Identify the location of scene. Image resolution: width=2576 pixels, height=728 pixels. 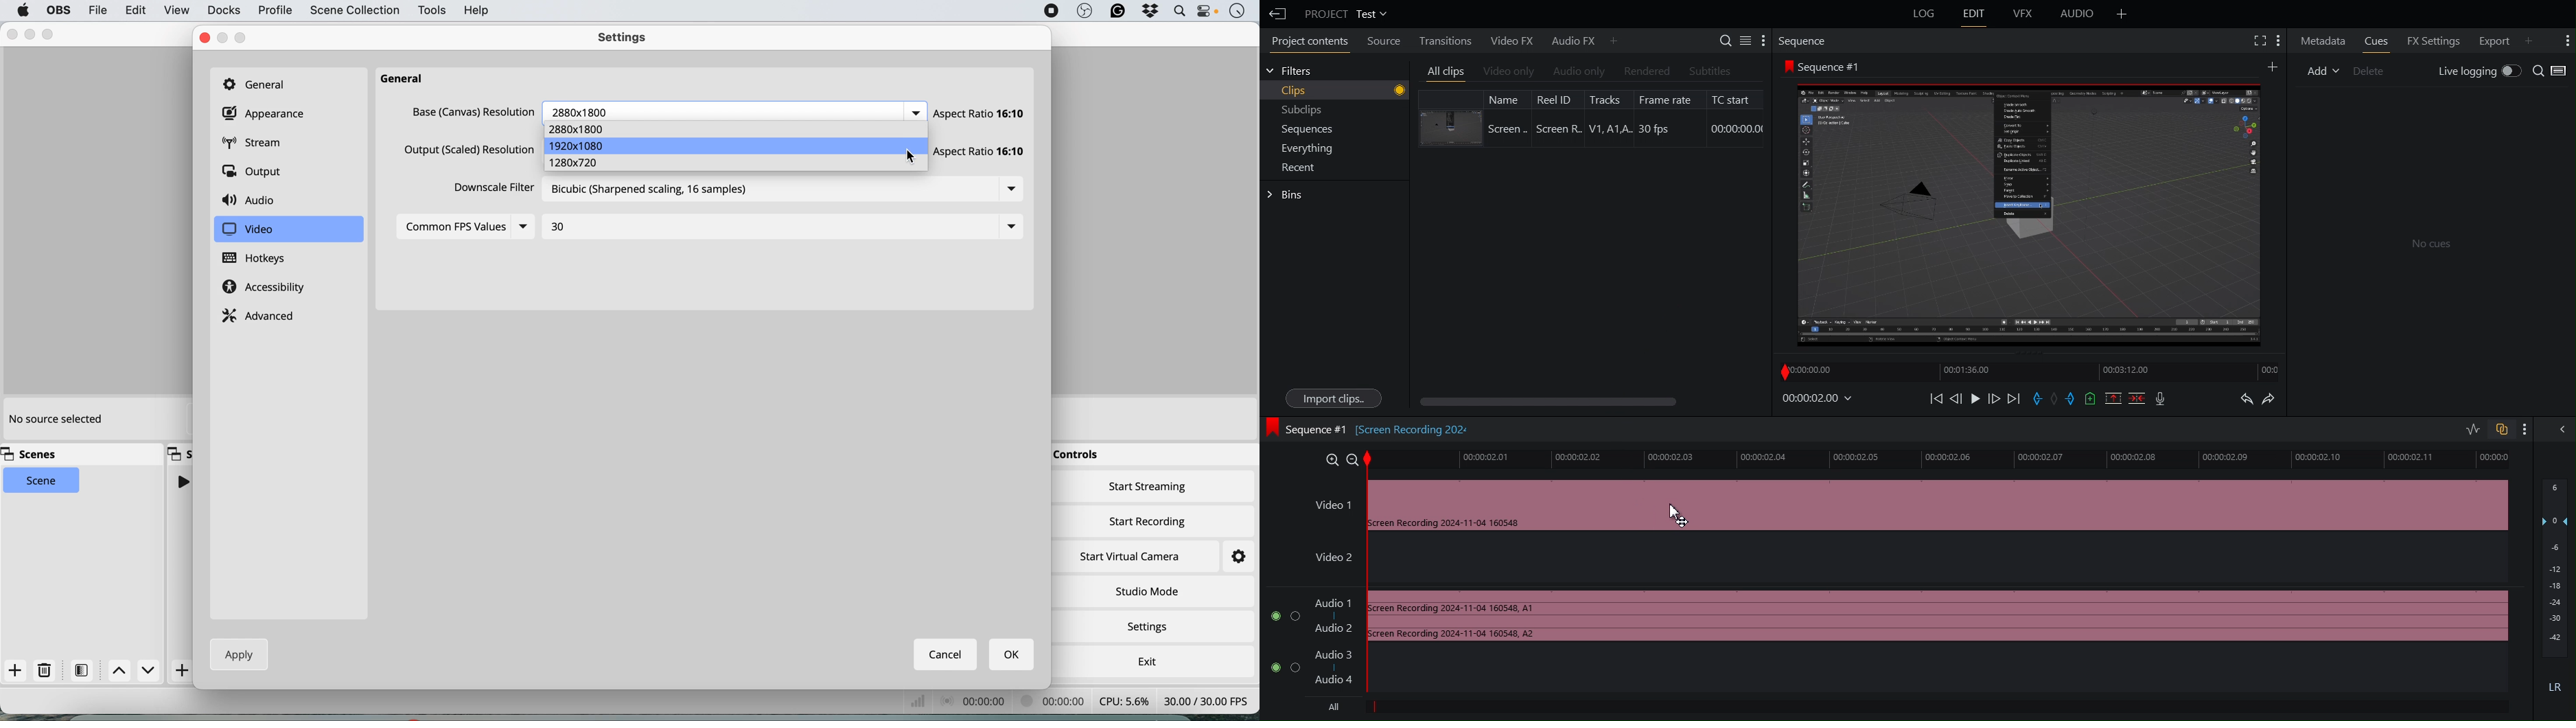
(42, 481).